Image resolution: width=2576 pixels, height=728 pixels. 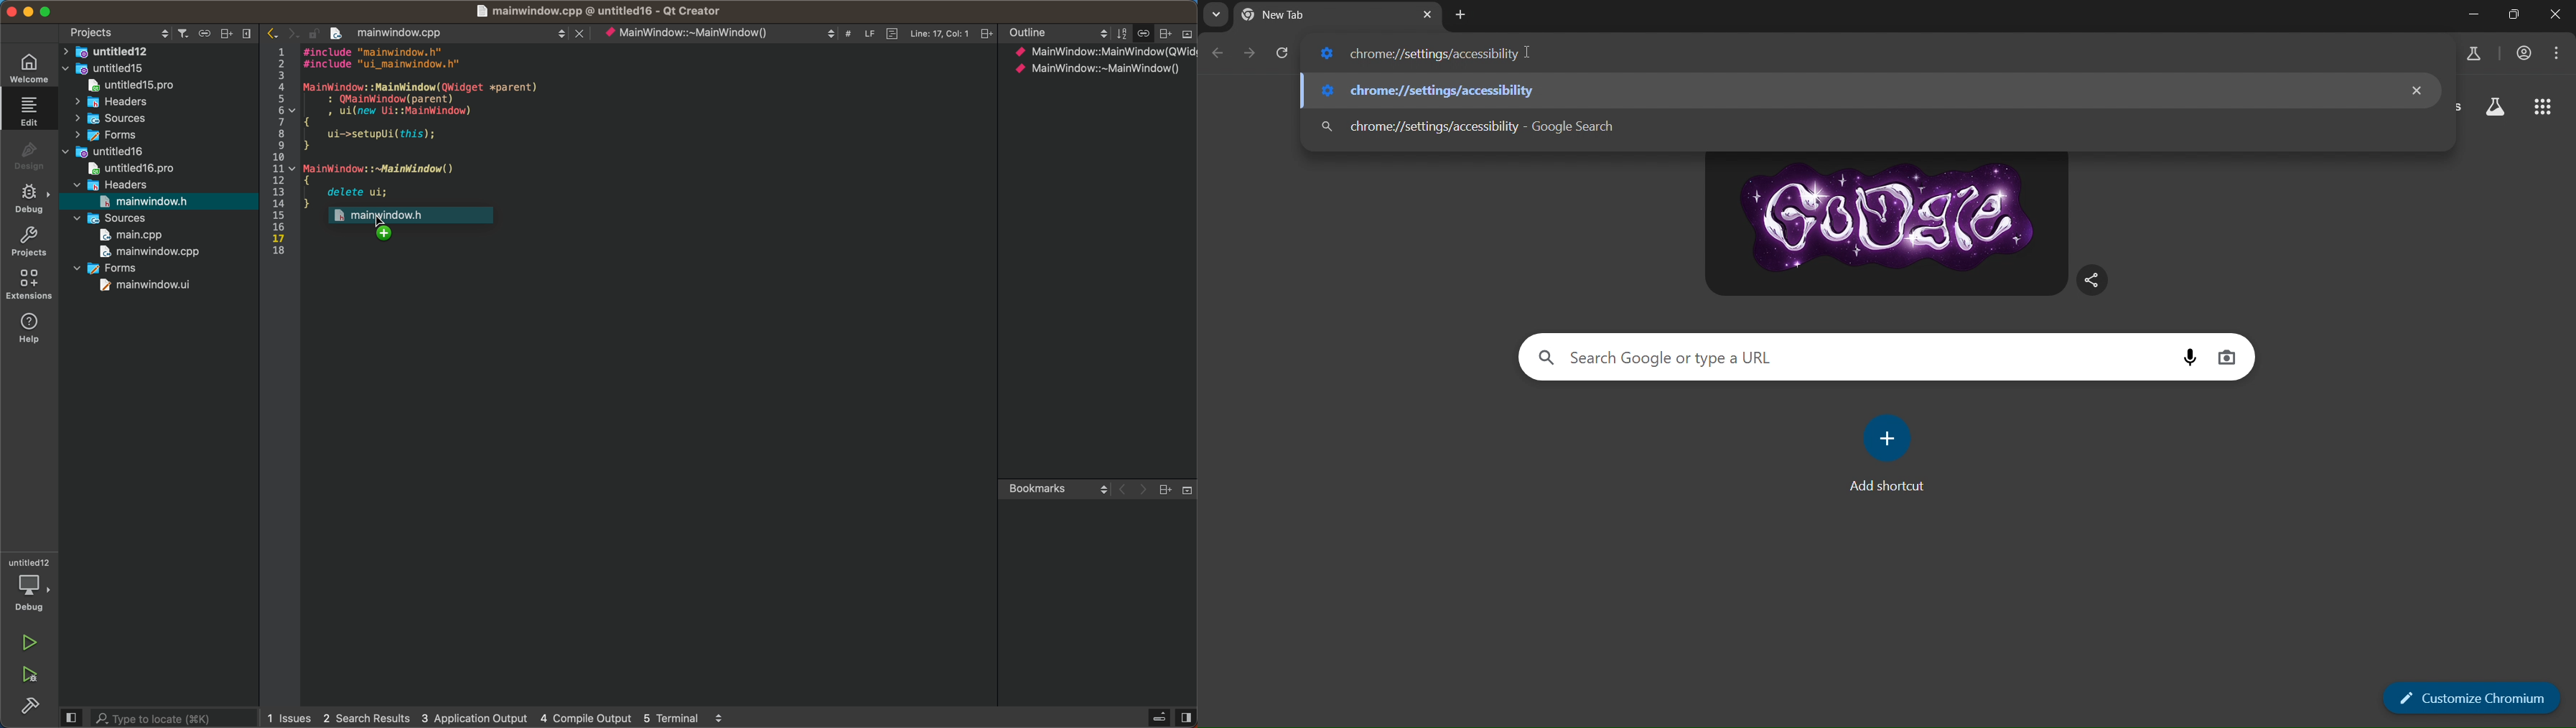 I want to click on chrome://settings/accessiblity, so click(x=1462, y=127).